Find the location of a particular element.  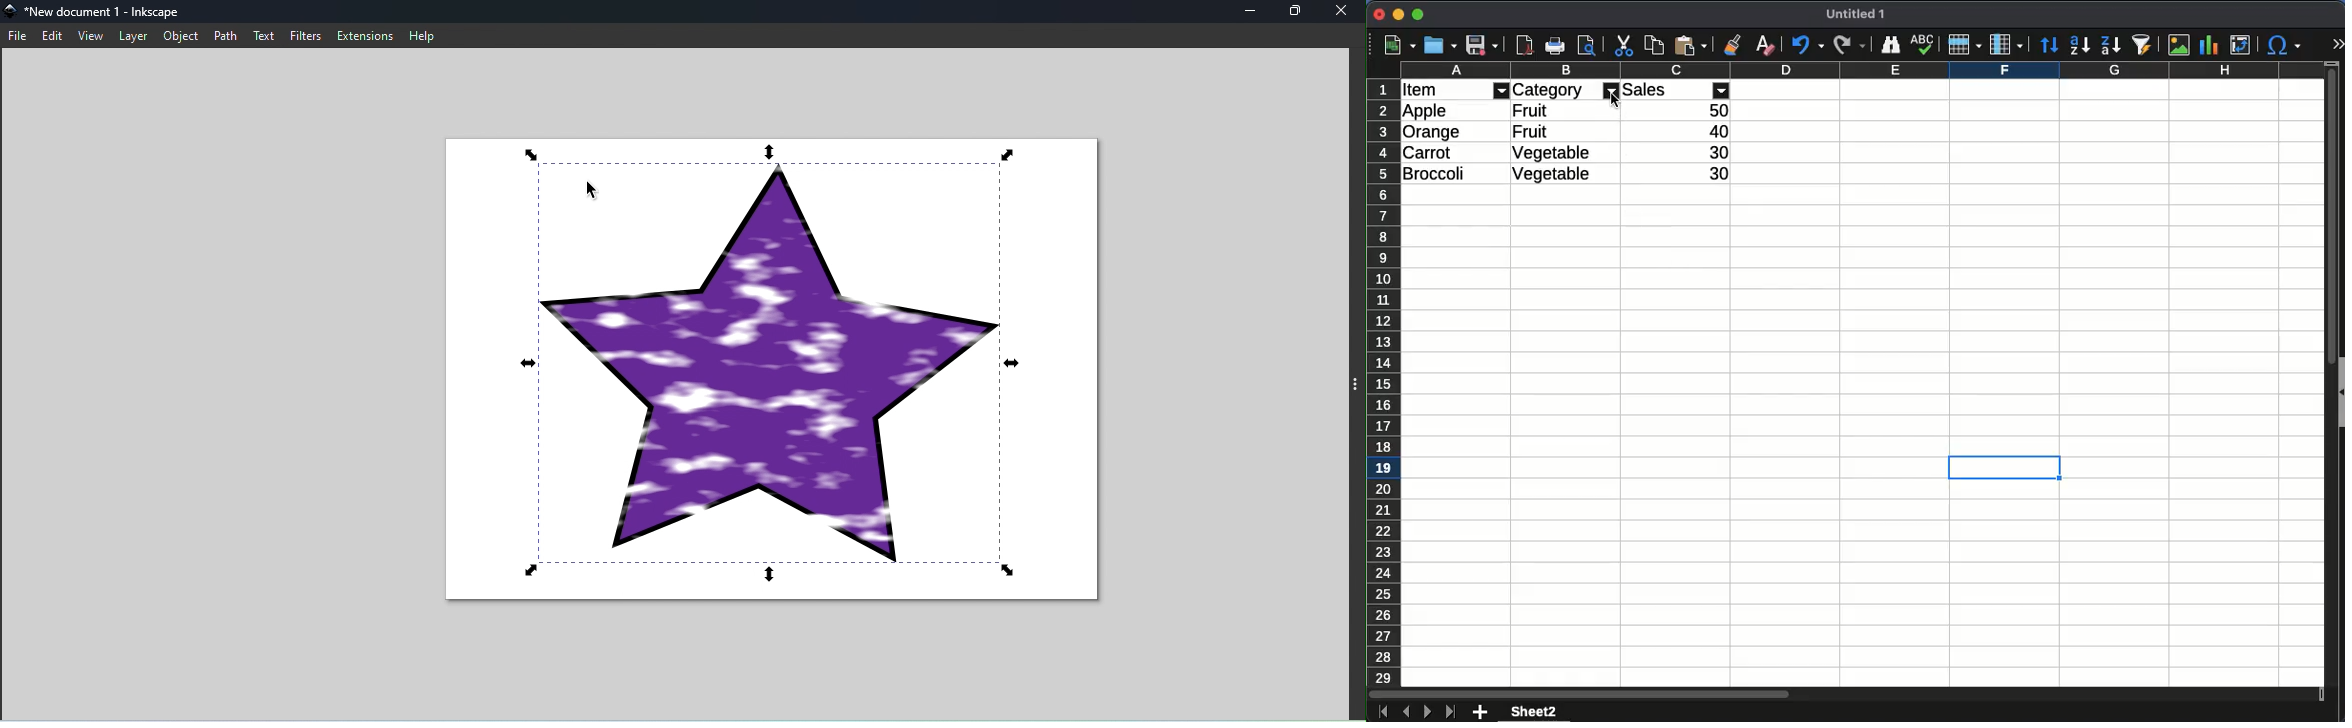

save is located at coordinates (1483, 45).